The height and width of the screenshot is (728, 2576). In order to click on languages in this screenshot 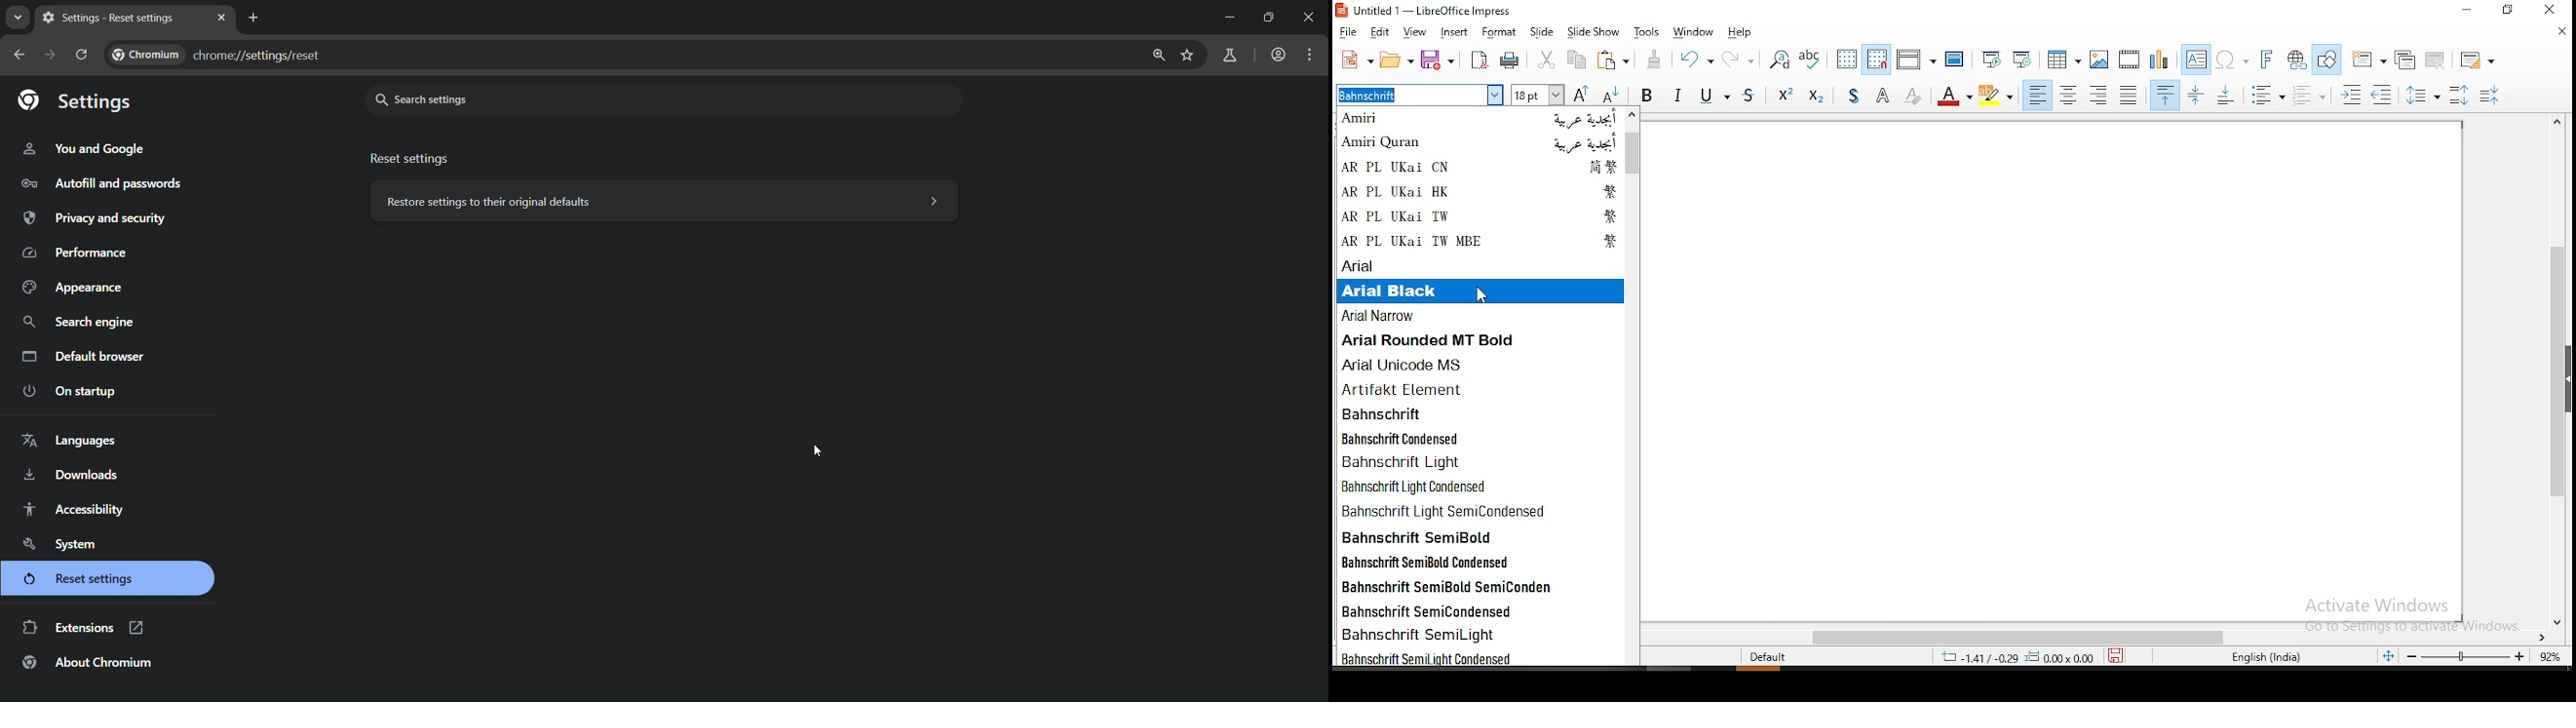, I will do `click(72, 439)`.